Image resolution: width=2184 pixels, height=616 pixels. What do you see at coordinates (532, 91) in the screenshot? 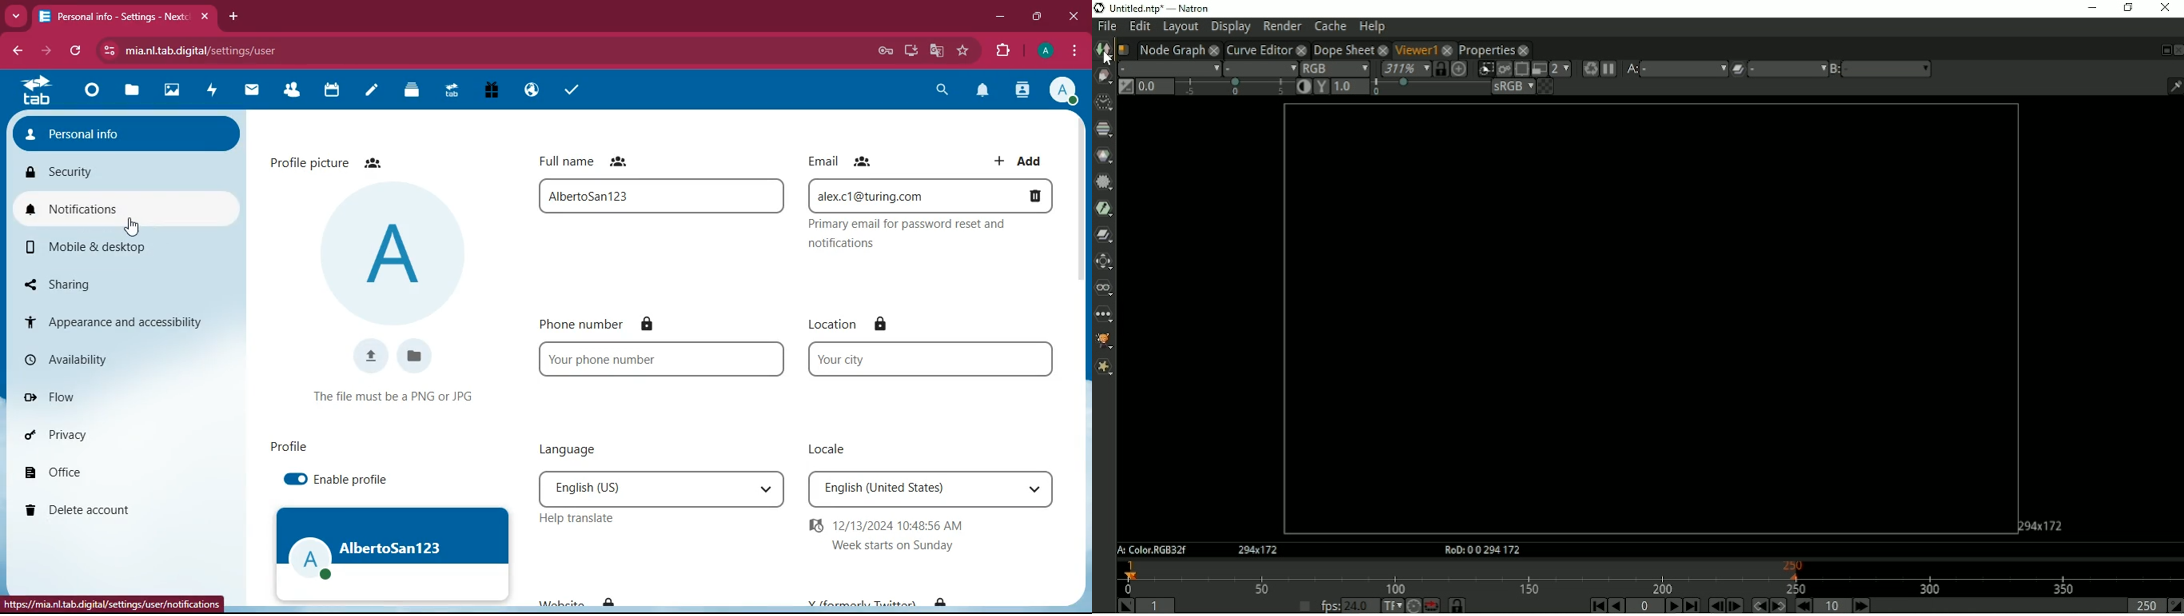
I see `Email Hosting` at bounding box center [532, 91].